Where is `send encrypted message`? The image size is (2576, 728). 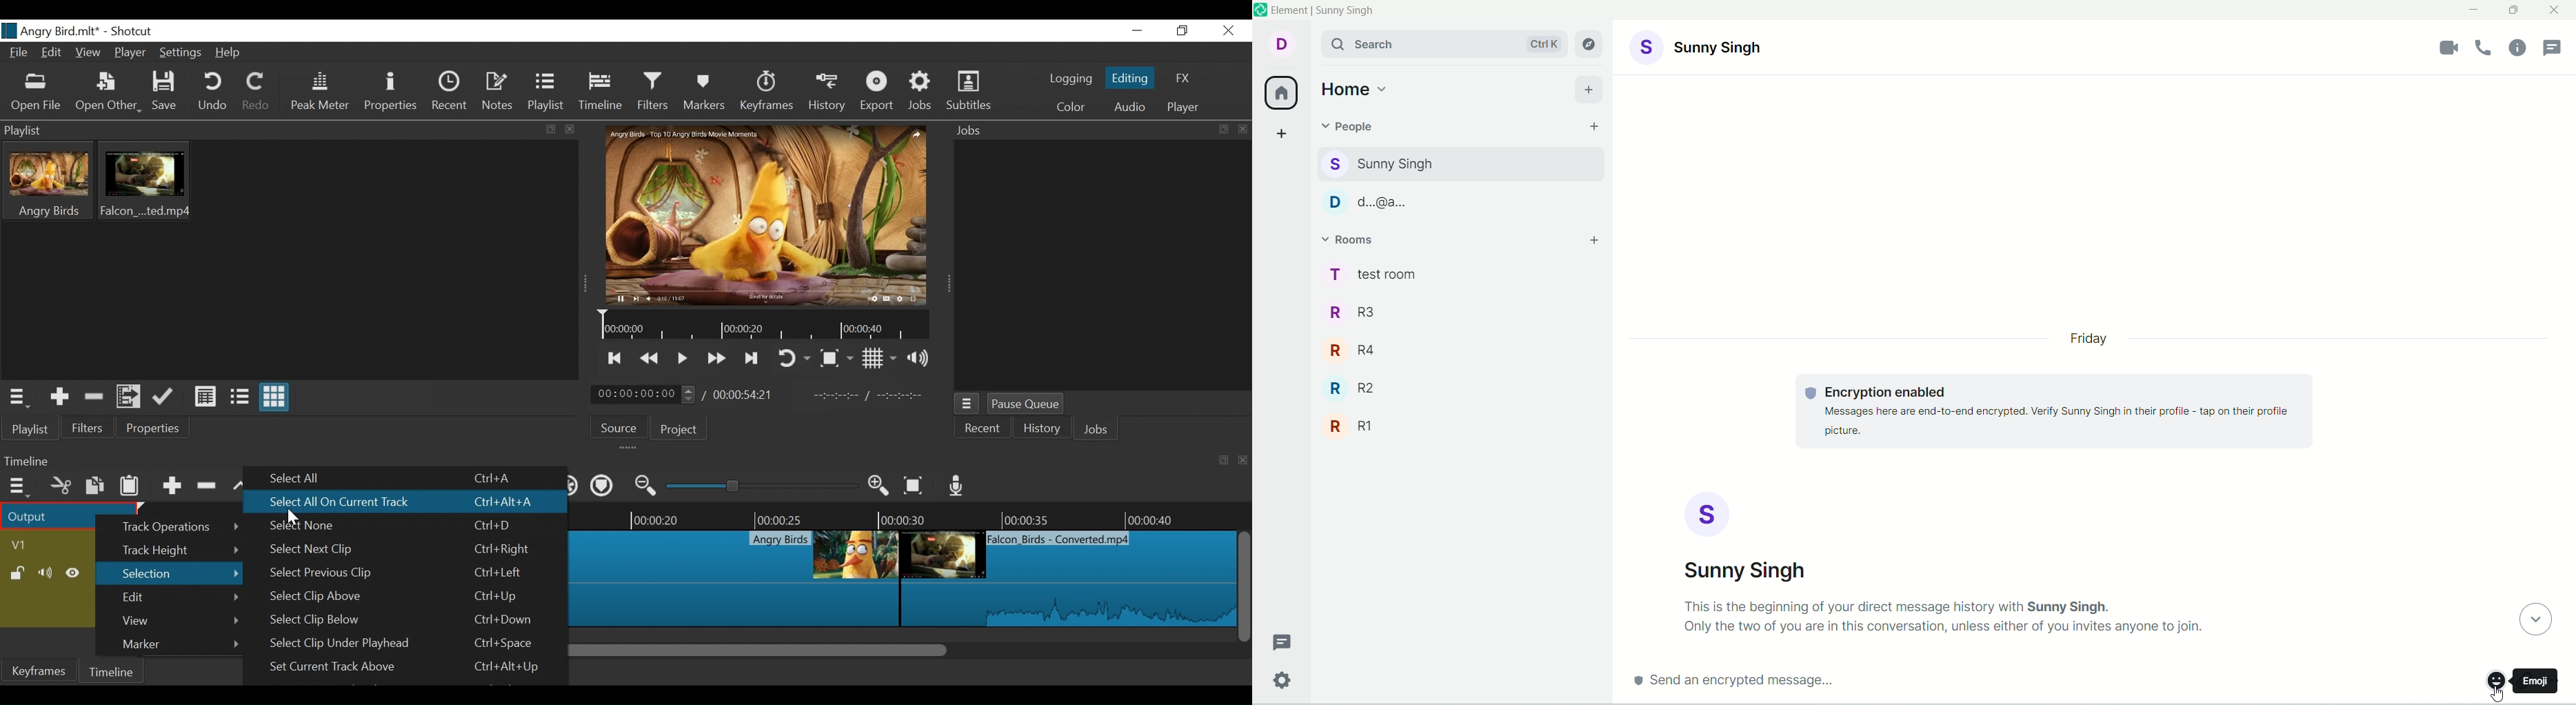 send encrypted message is located at coordinates (1731, 684).